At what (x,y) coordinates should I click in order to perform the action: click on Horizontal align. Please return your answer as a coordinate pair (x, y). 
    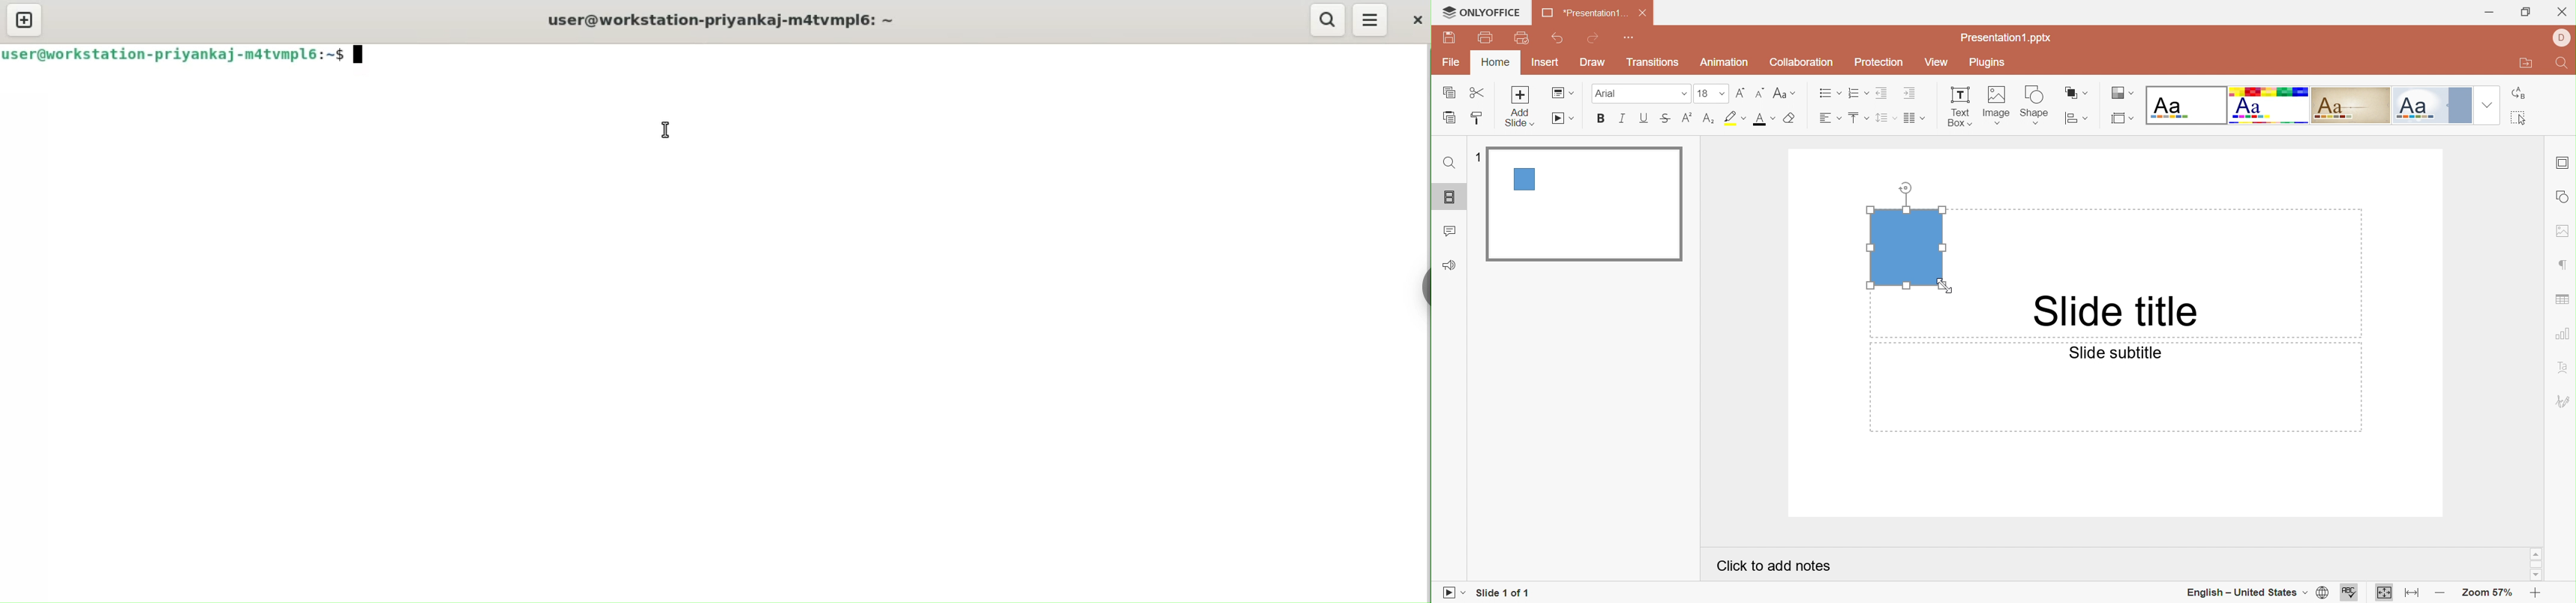
    Looking at the image, I should click on (1831, 118).